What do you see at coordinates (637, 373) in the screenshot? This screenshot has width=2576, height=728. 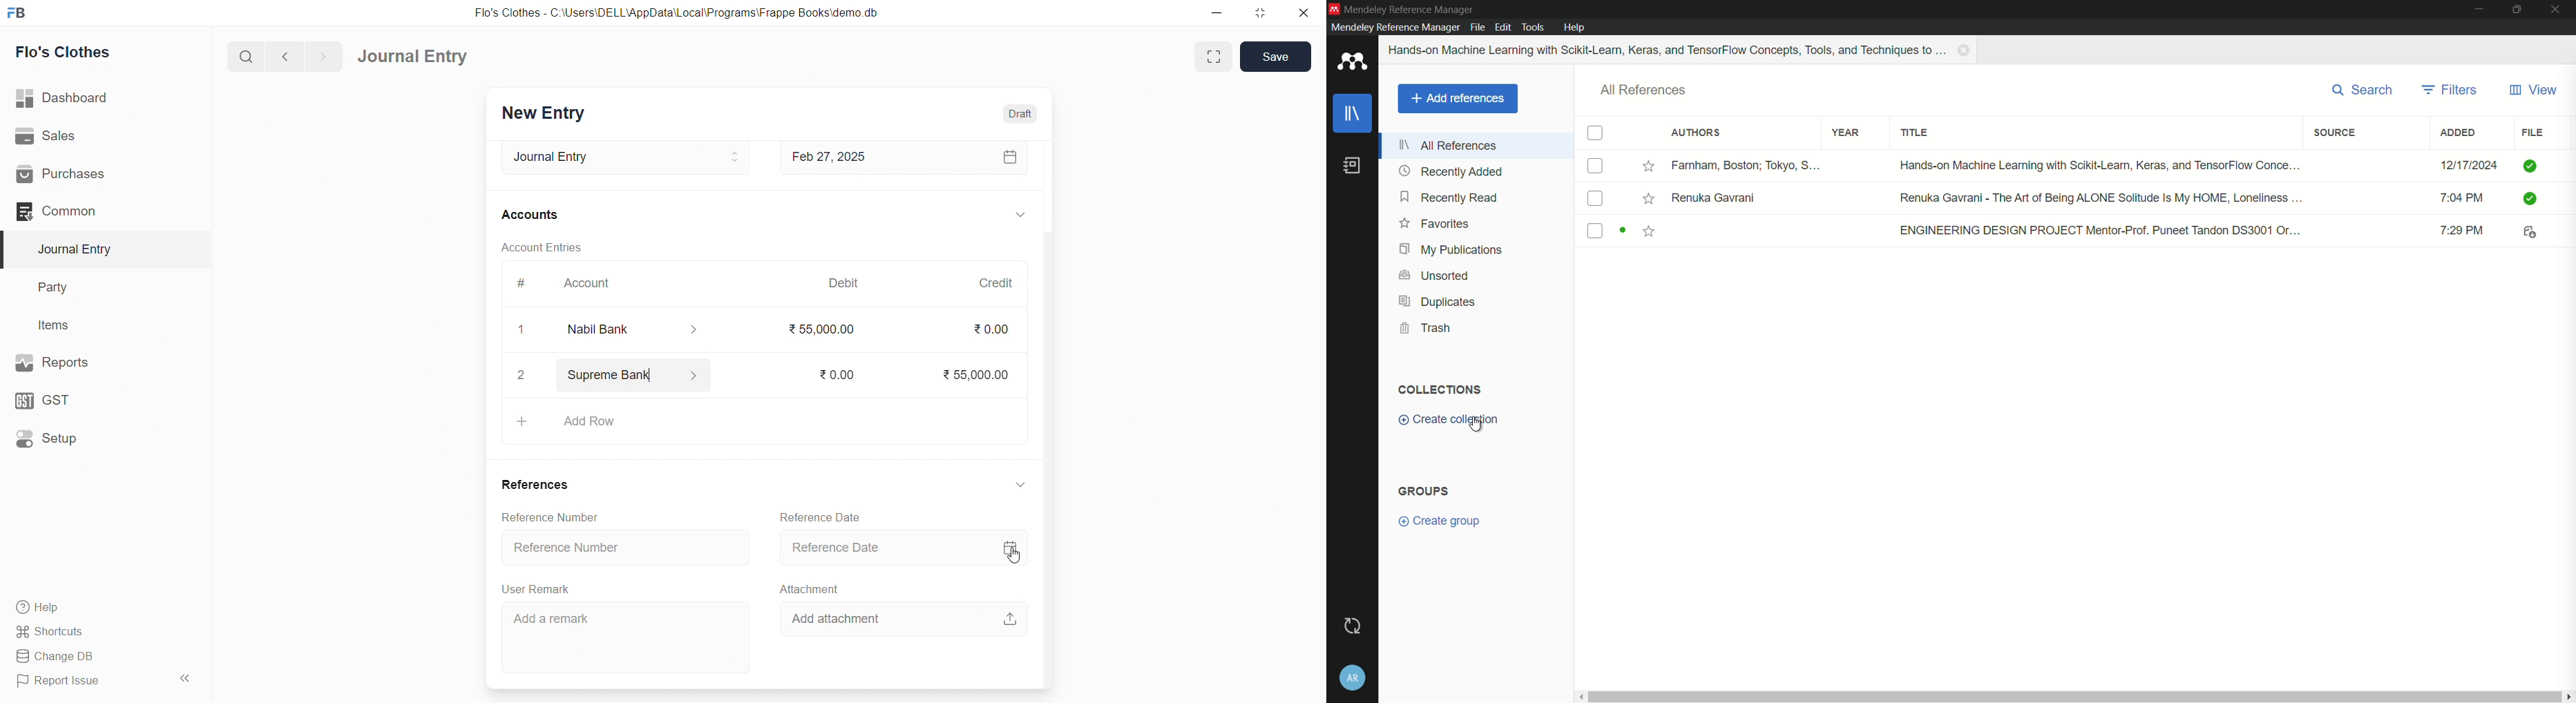 I see `Supreme Bank` at bounding box center [637, 373].